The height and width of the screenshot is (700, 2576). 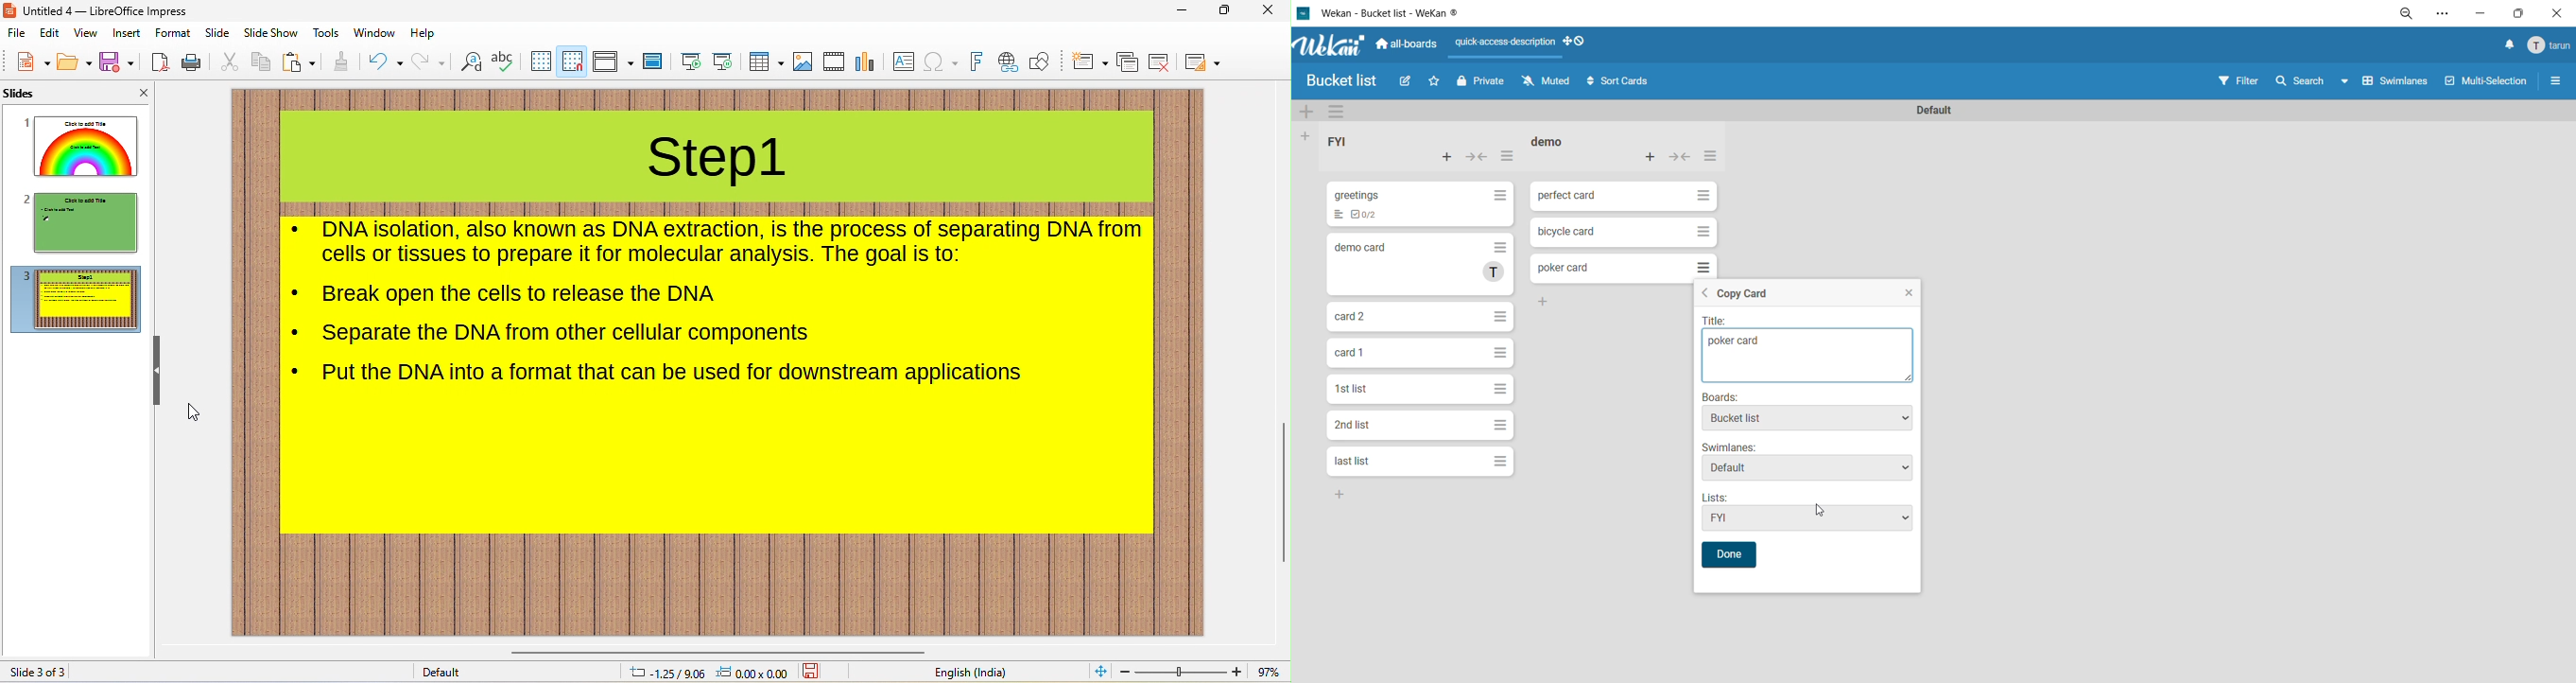 I want to click on swimlane actions, so click(x=1342, y=112).